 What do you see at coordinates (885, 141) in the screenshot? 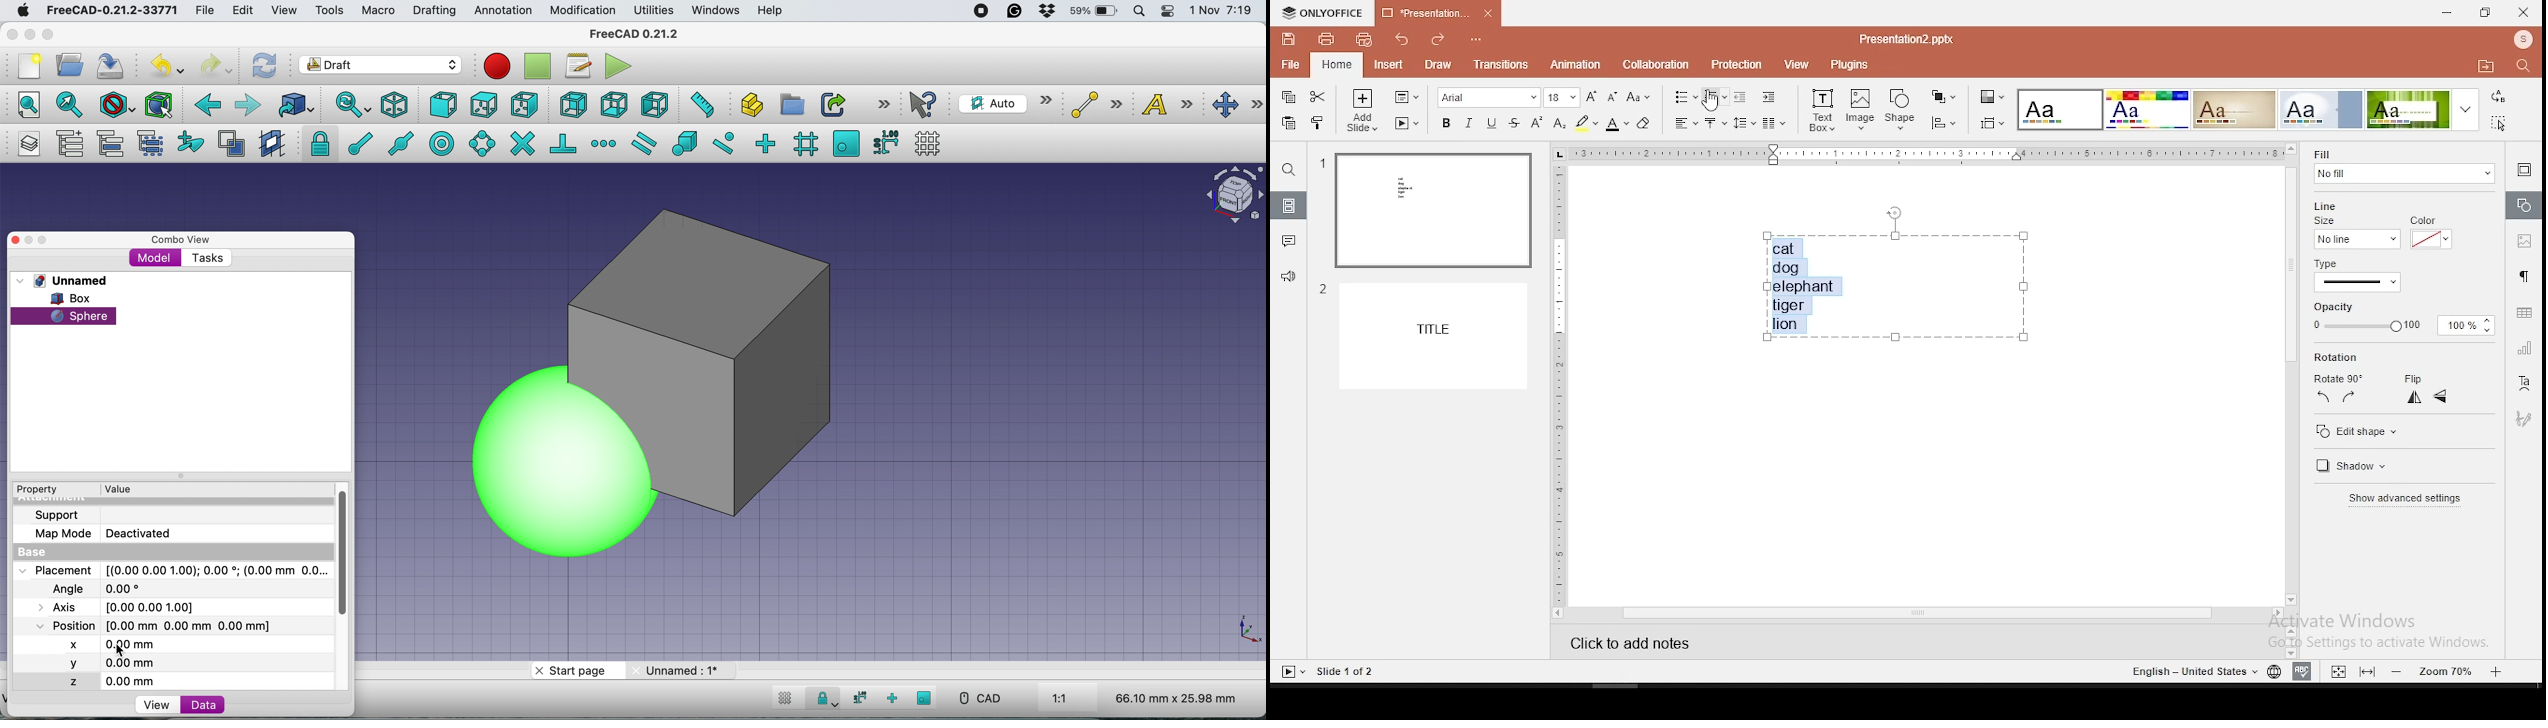
I see `snap dimensions` at bounding box center [885, 141].